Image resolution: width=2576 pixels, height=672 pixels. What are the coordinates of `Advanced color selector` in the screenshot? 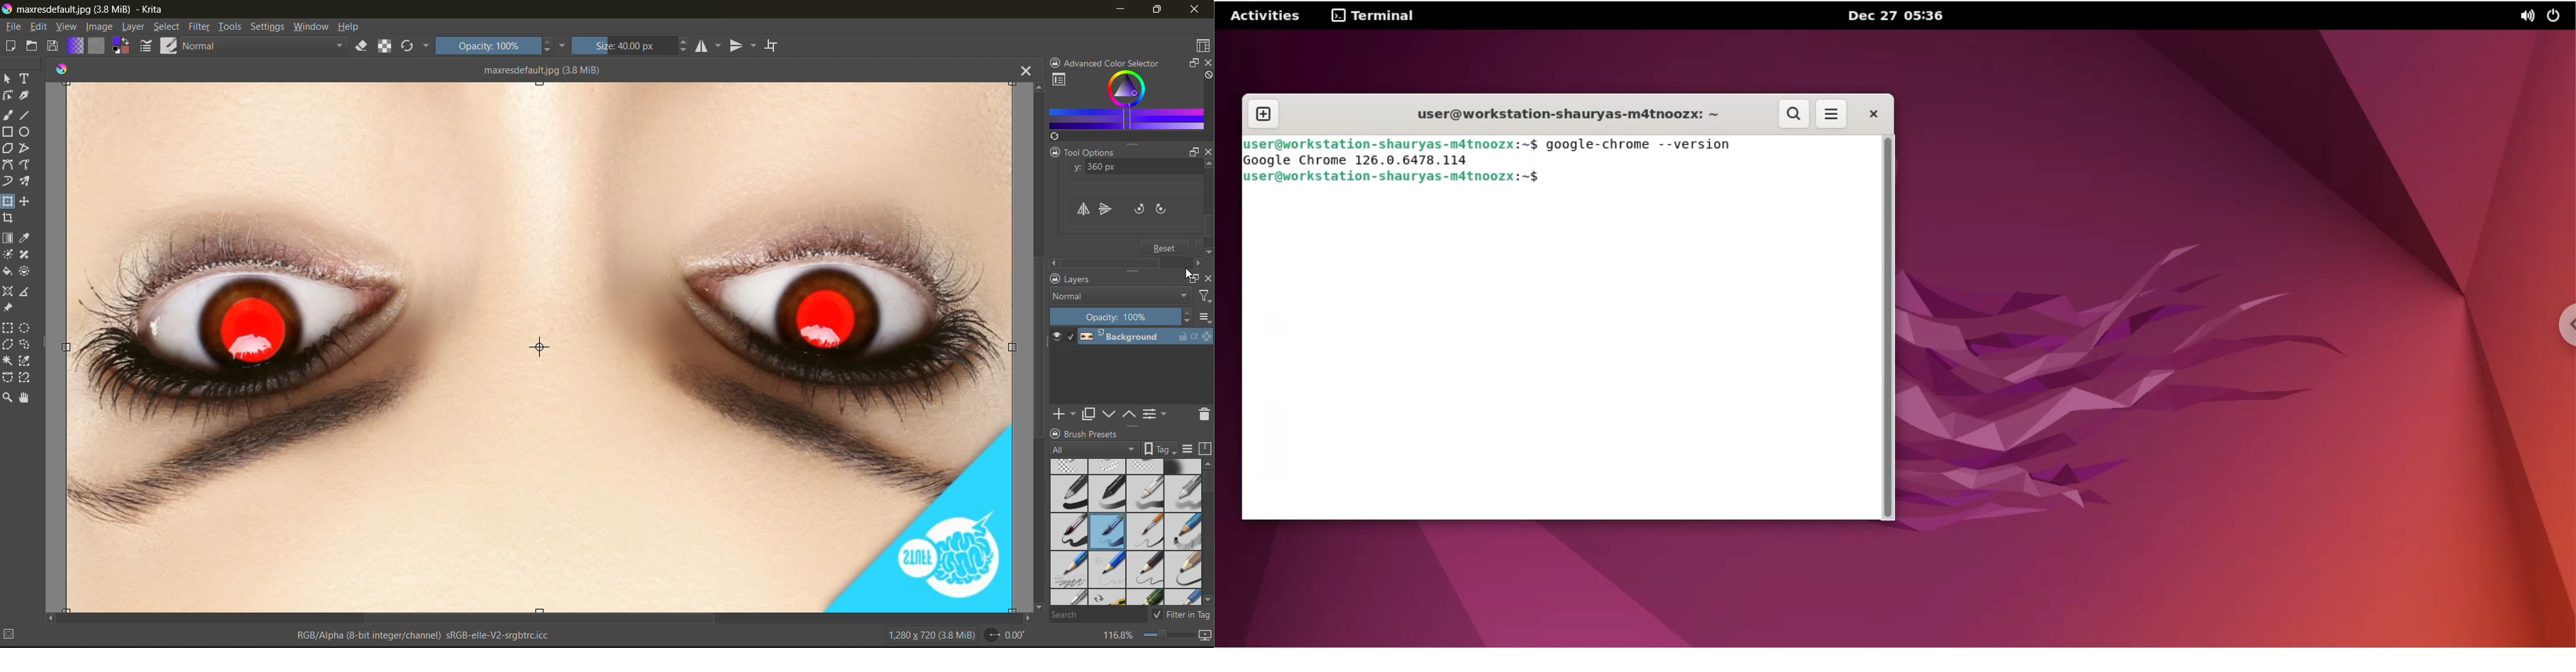 It's located at (1120, 61).